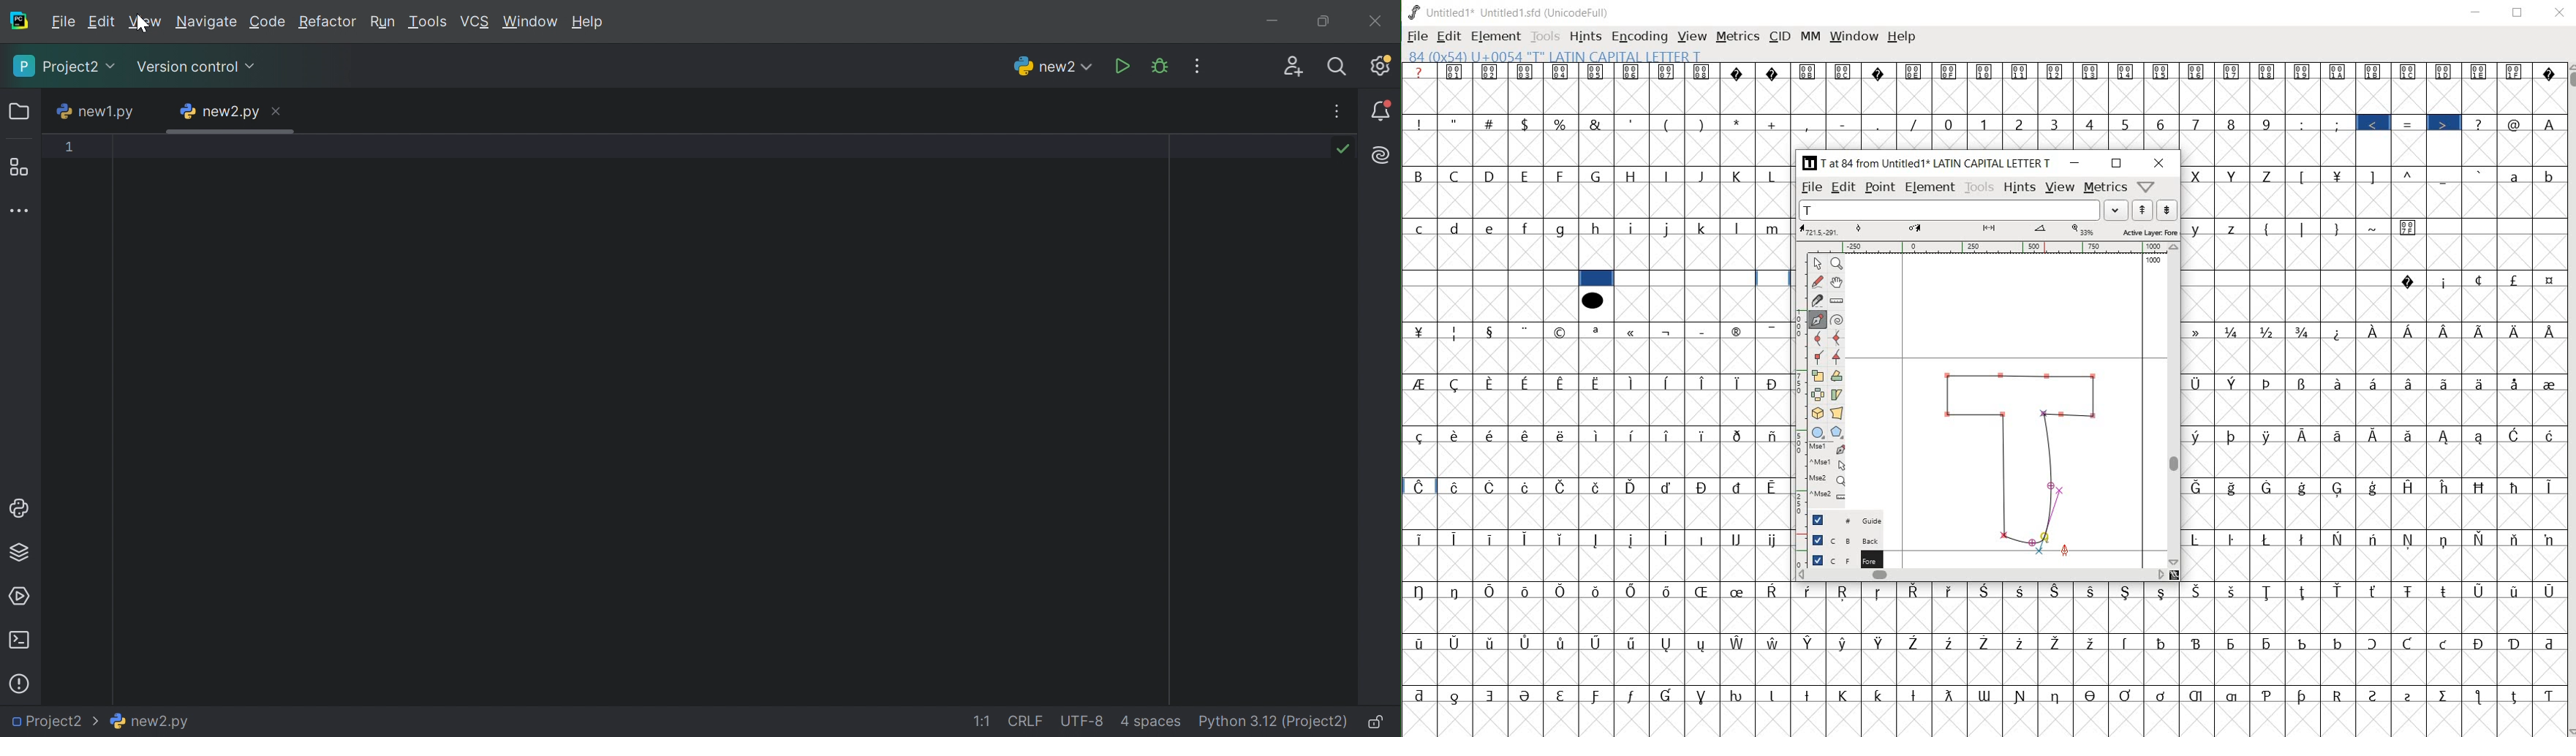 The width and height of the screenshot is (2576, 756). I want to click on Symbol, so click(1493, 383).